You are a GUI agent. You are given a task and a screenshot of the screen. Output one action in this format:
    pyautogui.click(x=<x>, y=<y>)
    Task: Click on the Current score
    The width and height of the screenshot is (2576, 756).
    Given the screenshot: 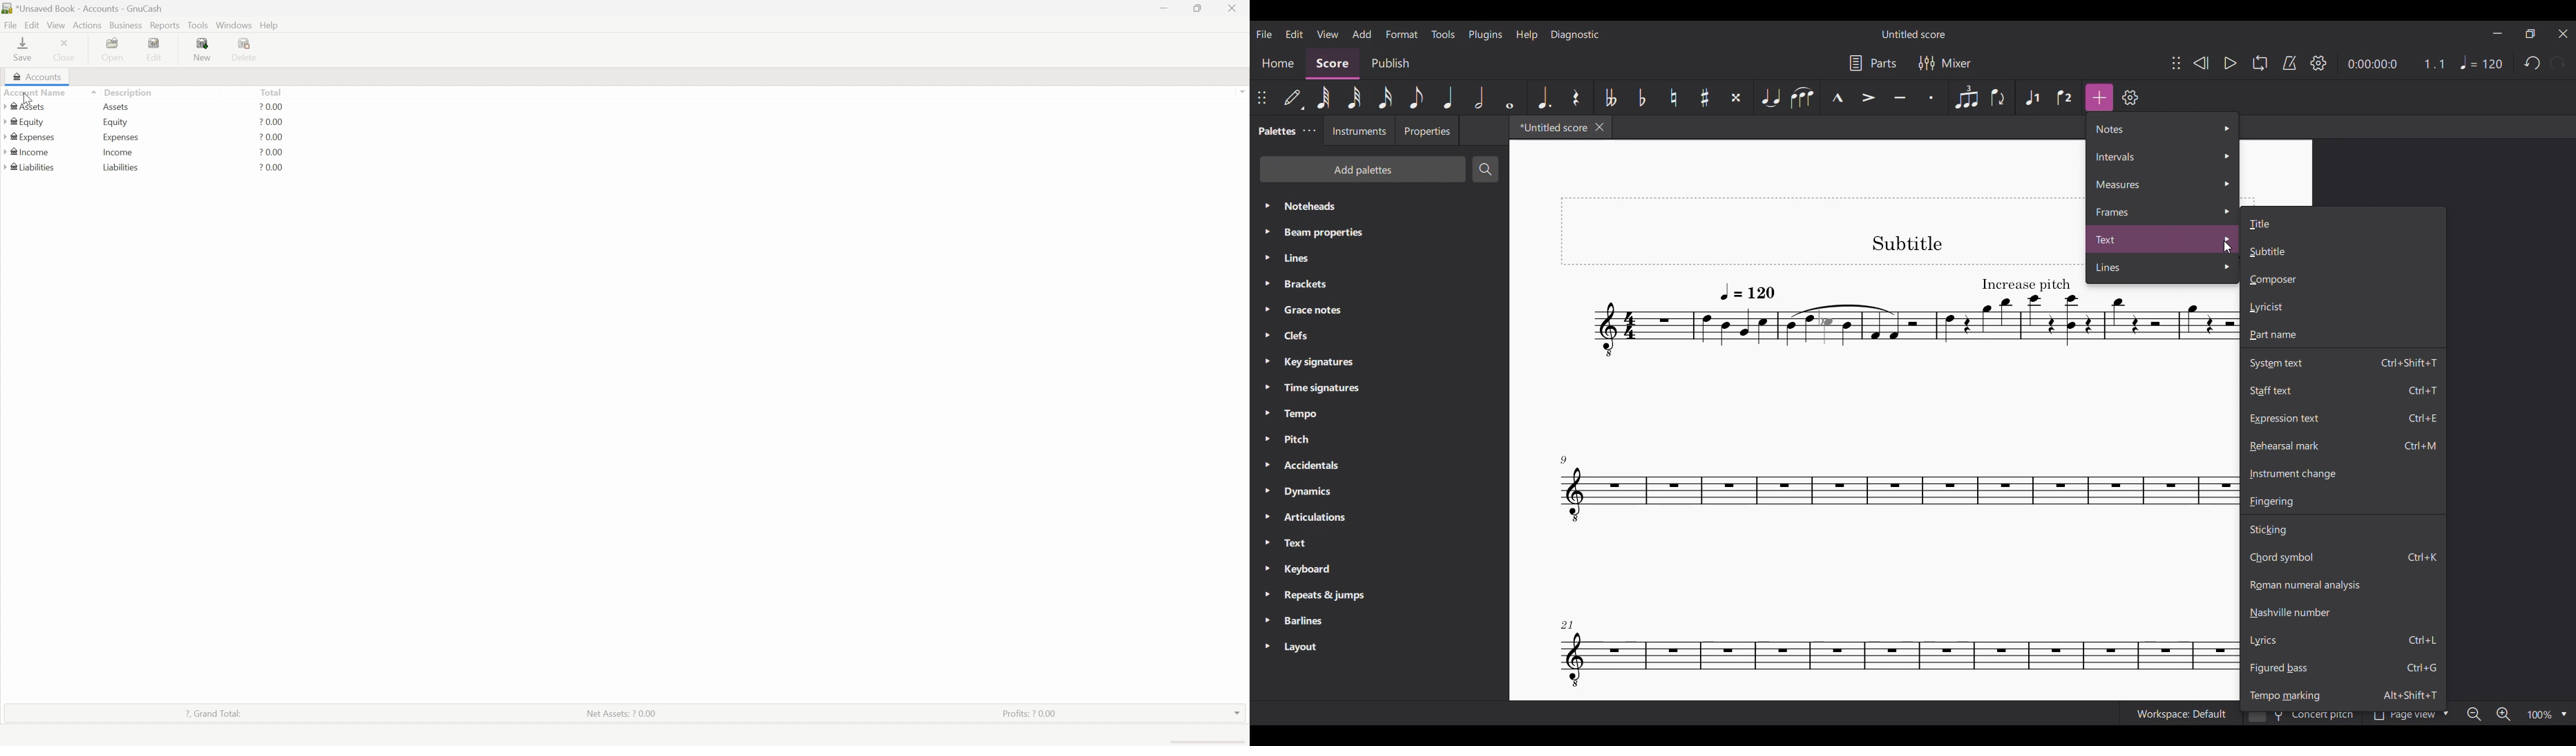 What is the action you would take?
    pyautogui.click(x=1823, y=449)
    